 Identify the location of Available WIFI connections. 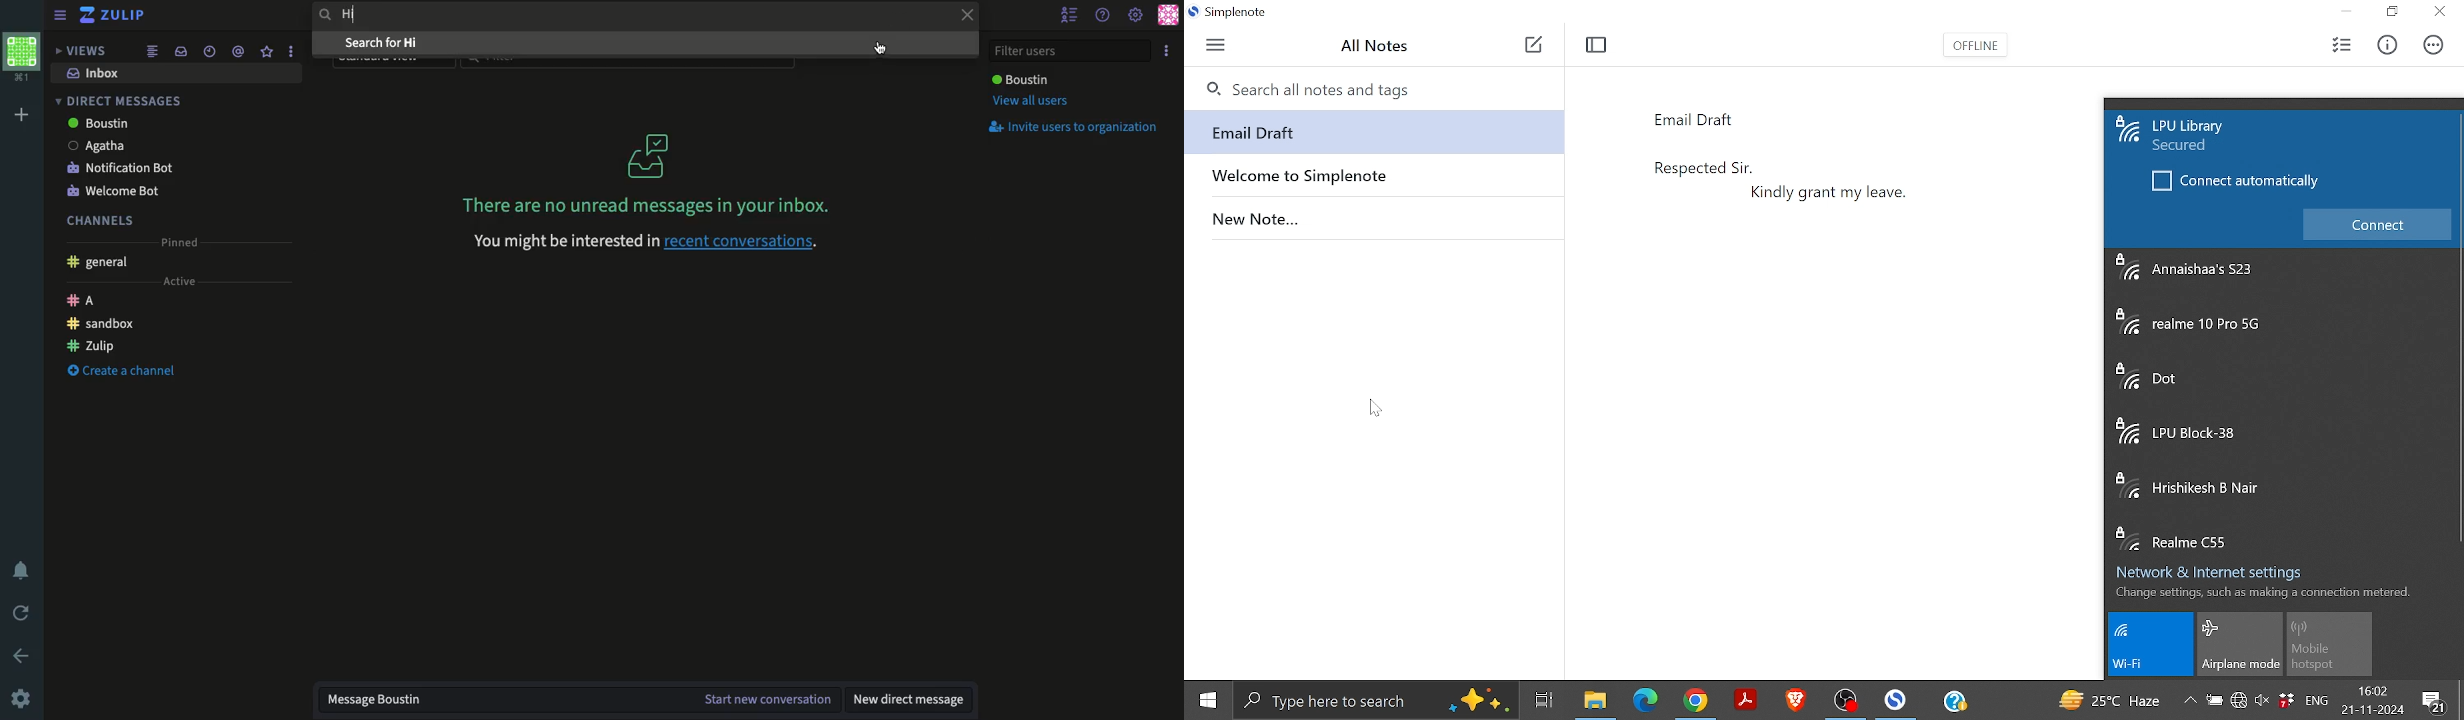
(2282, 400).